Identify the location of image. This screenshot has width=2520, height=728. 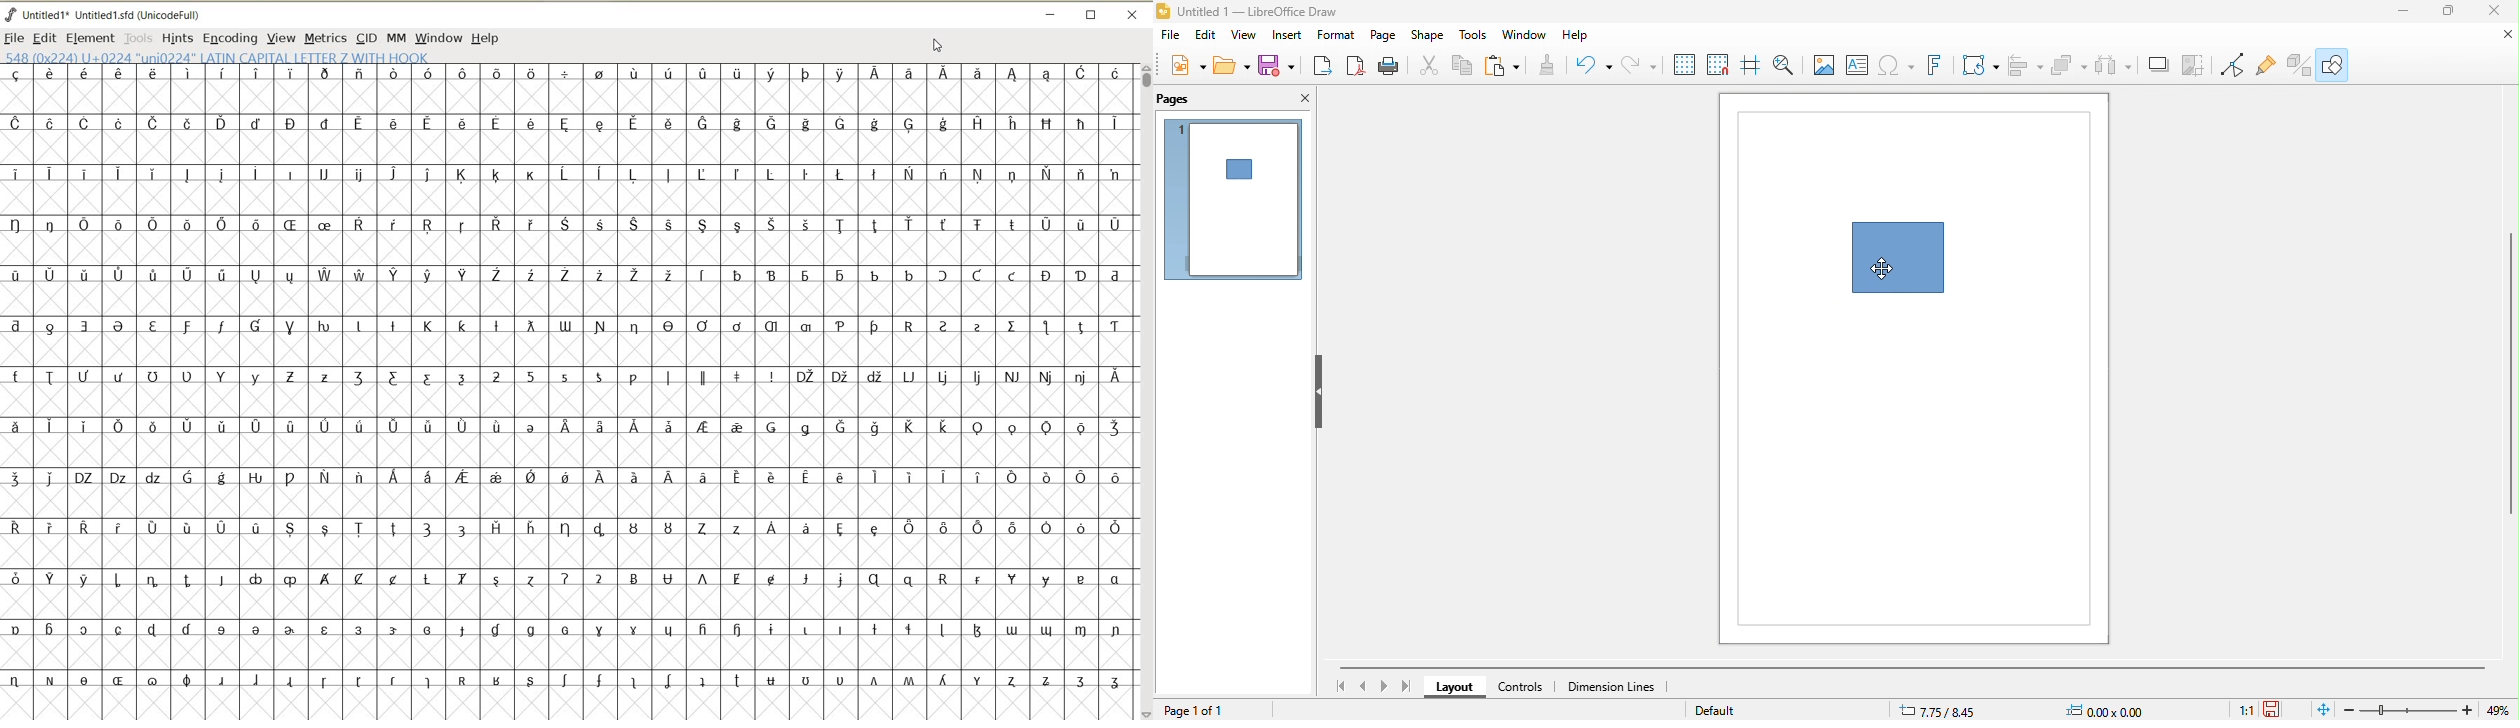
(1823, 67).